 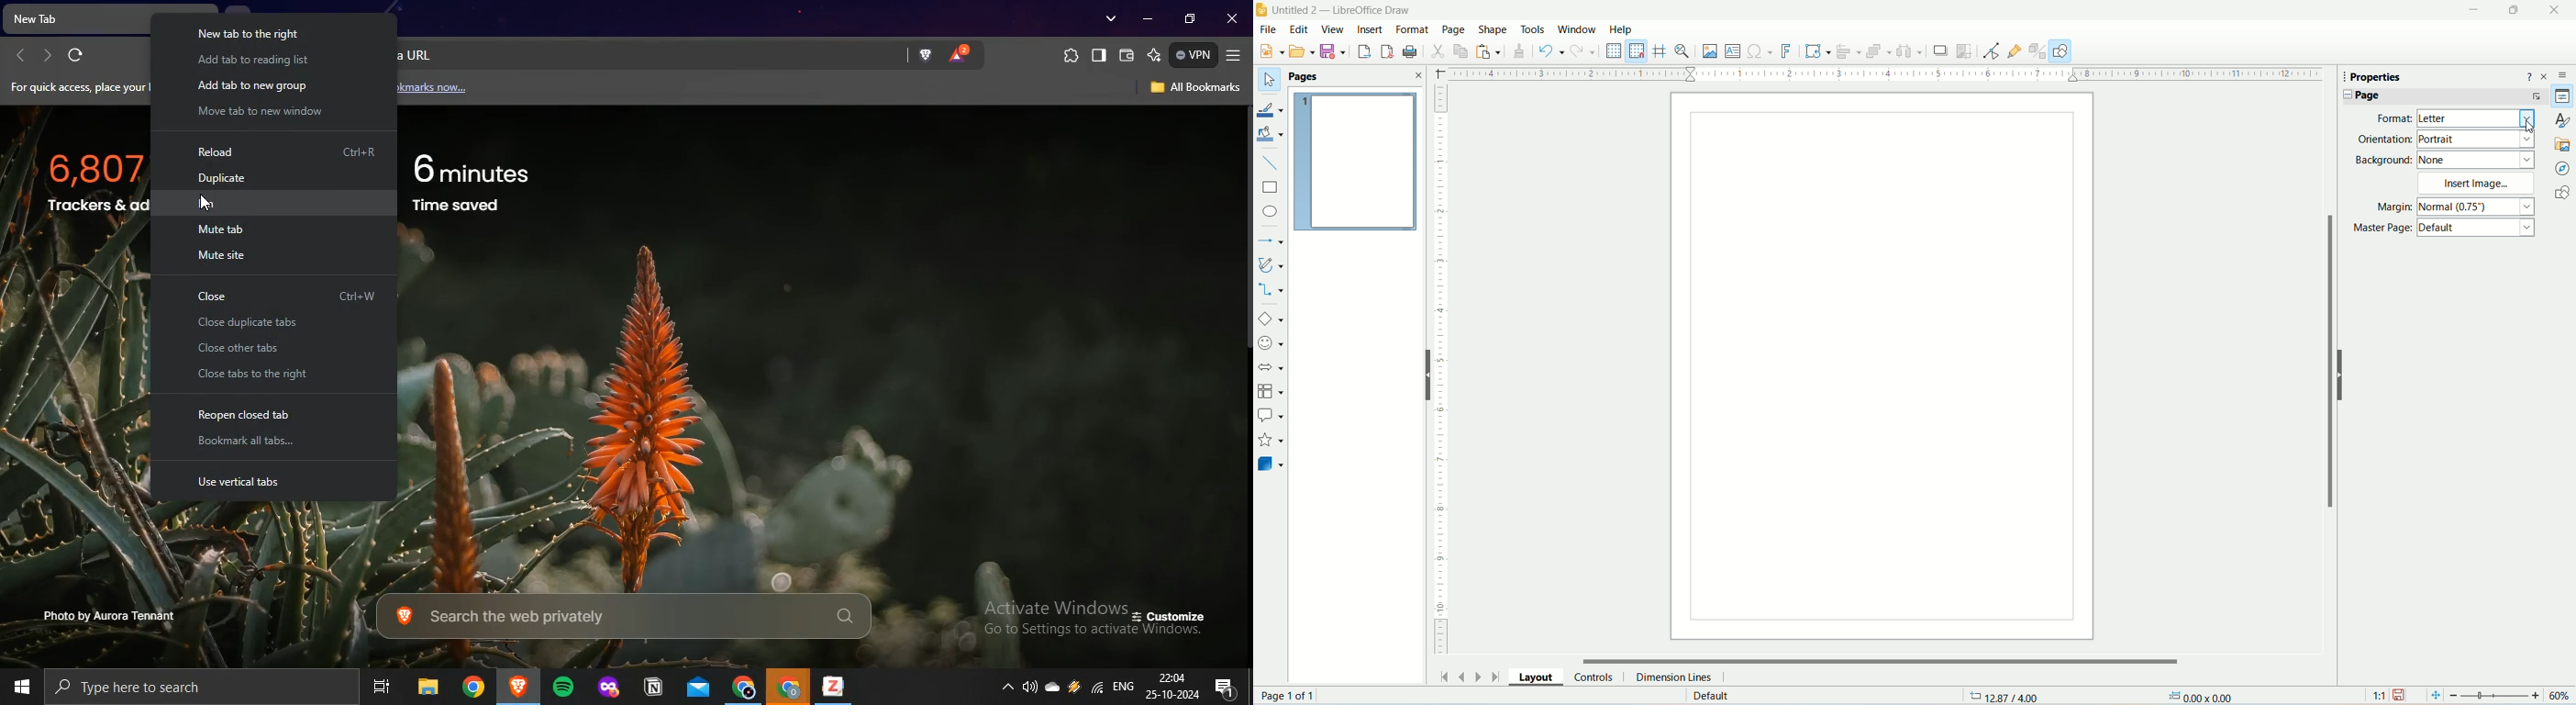 What do you see at coordinates (923, 55) in the screenshot?
I see `brave shield` at bounding box center [923, 55].